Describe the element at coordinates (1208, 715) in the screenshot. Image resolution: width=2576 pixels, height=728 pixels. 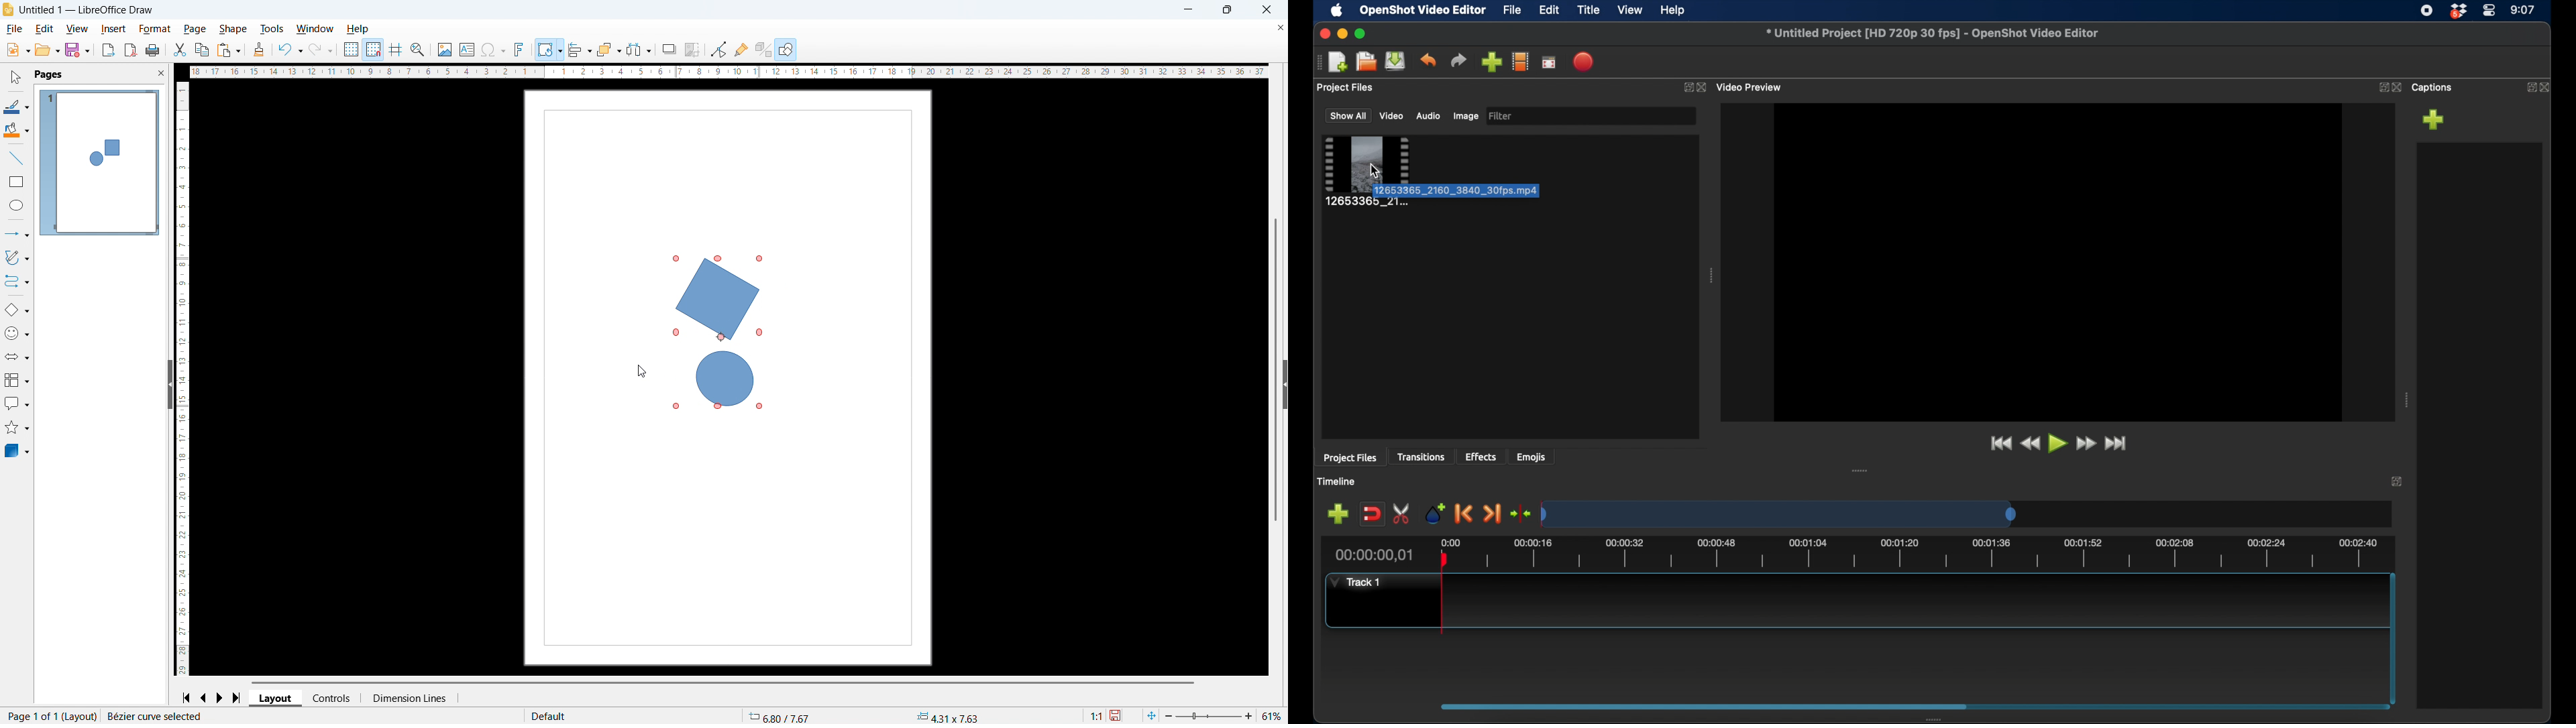
I see `Zoom slider ` at that location.